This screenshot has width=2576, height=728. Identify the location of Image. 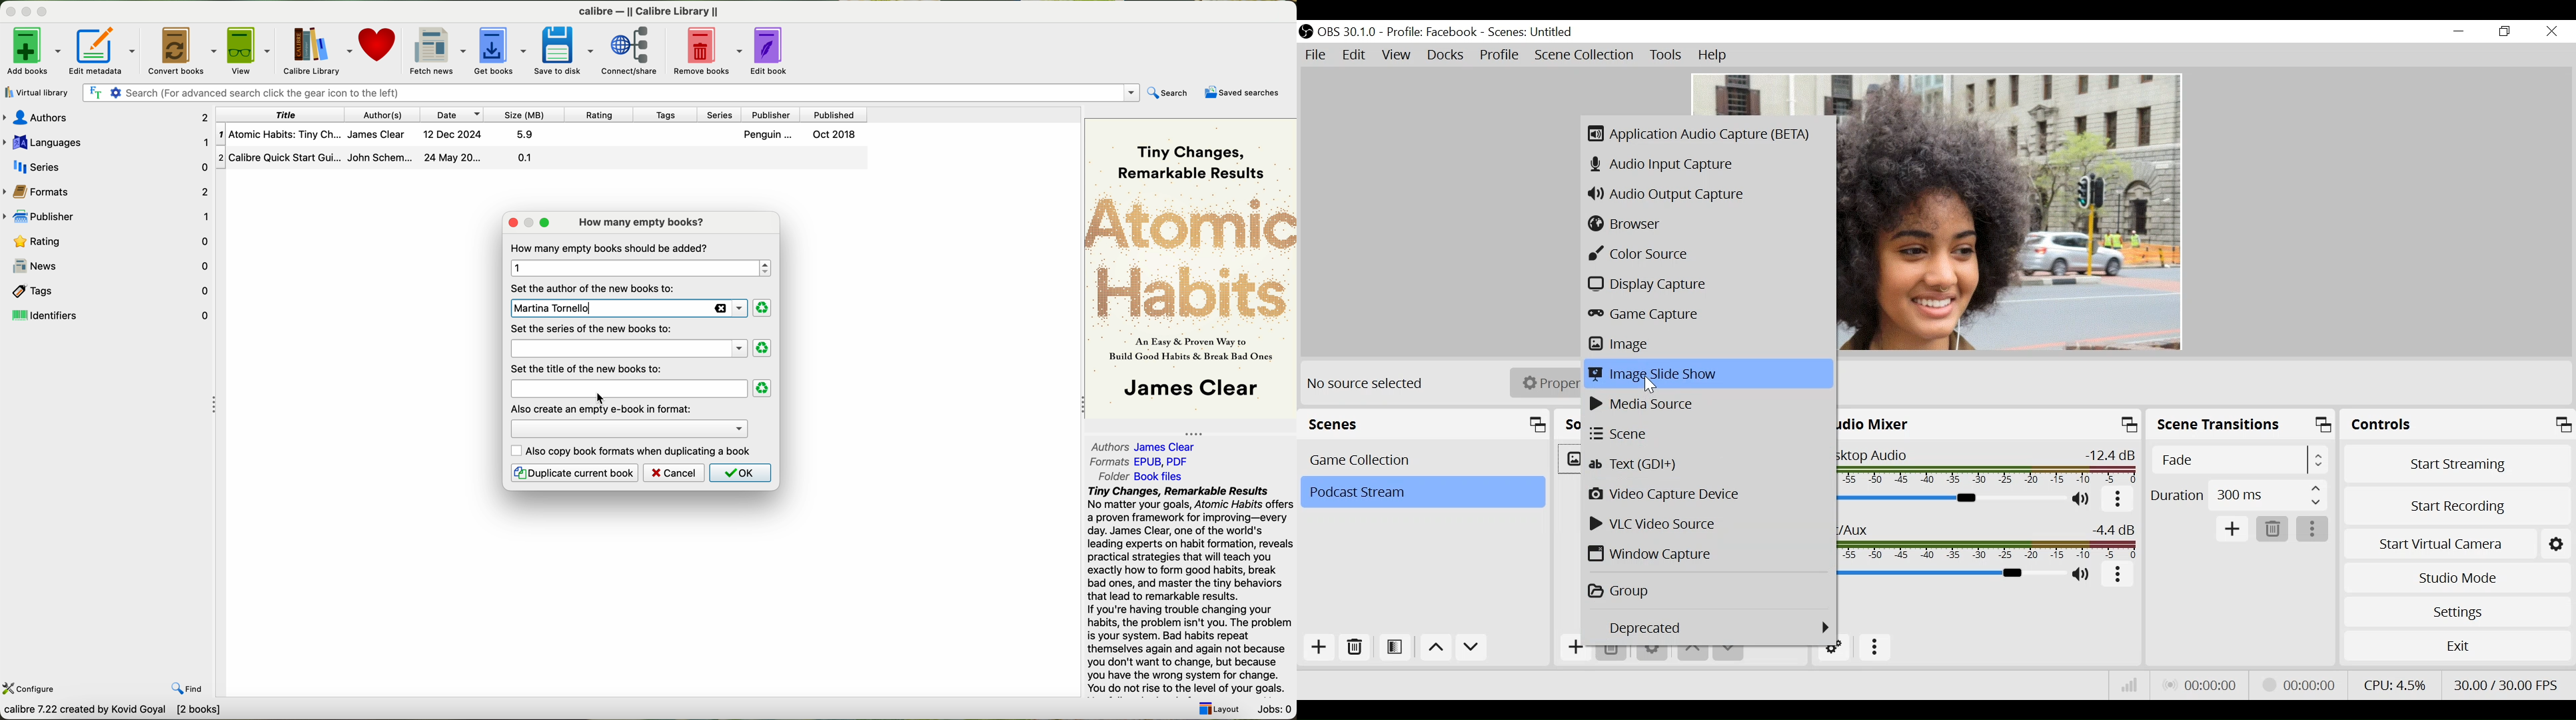
(1706, 345).